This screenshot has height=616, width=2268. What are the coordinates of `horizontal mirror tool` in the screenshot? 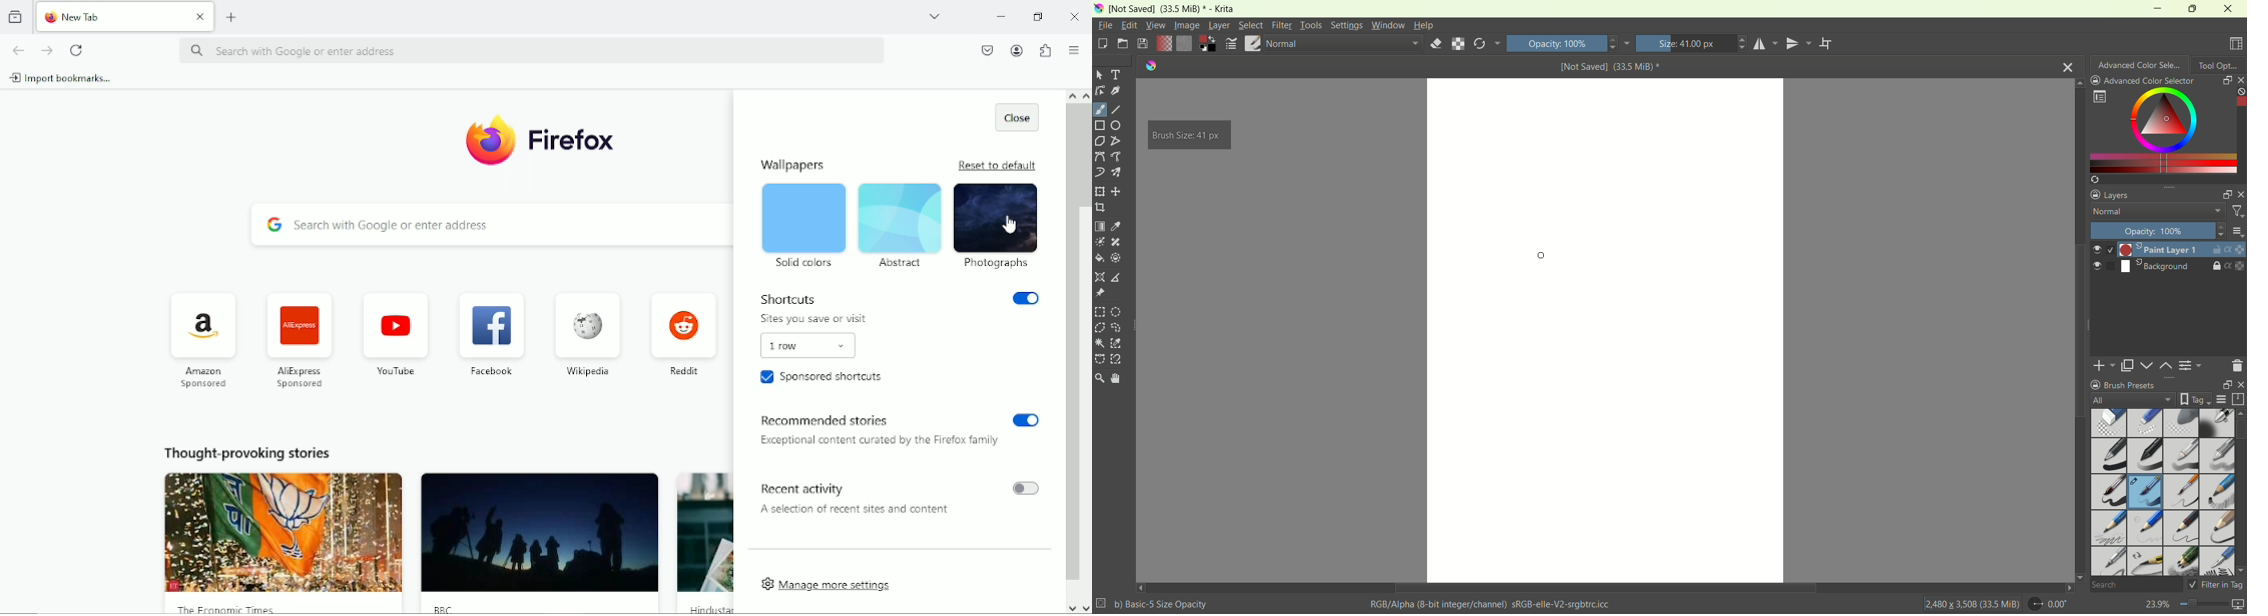 It's located at (1767, 43).